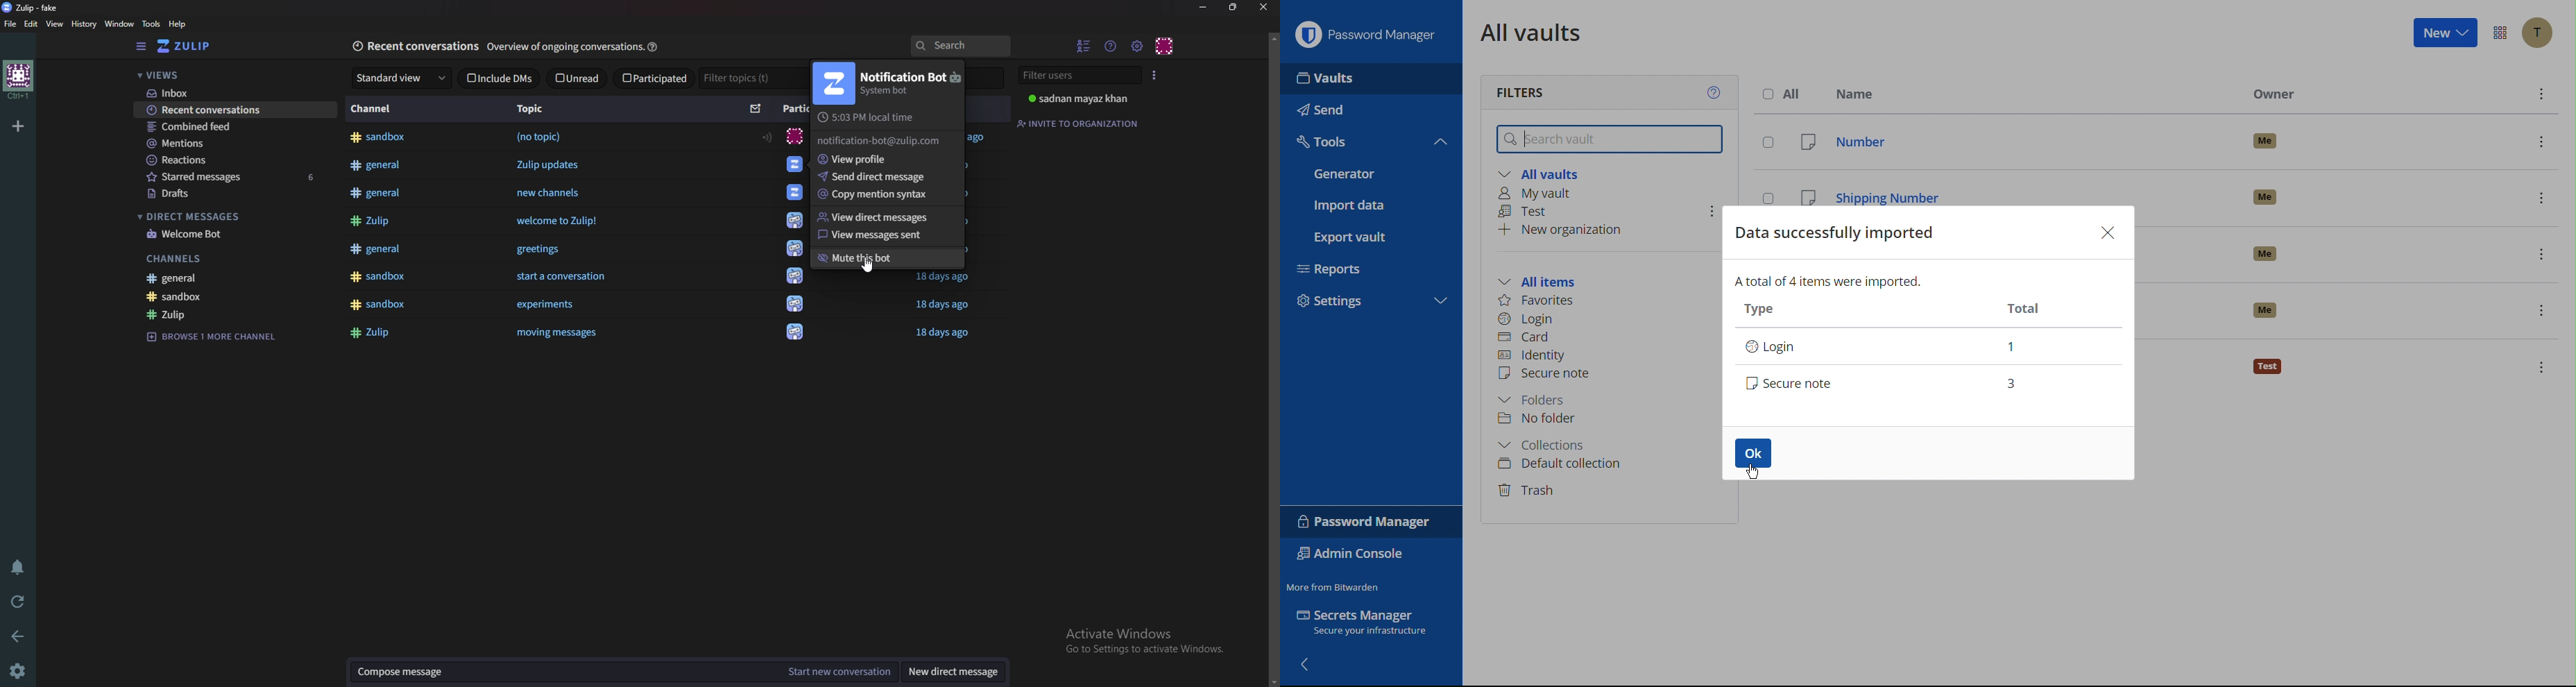 The width and height of the screenshot is (2576, 700). I want to click on zulip -fake, so click(35, 7).